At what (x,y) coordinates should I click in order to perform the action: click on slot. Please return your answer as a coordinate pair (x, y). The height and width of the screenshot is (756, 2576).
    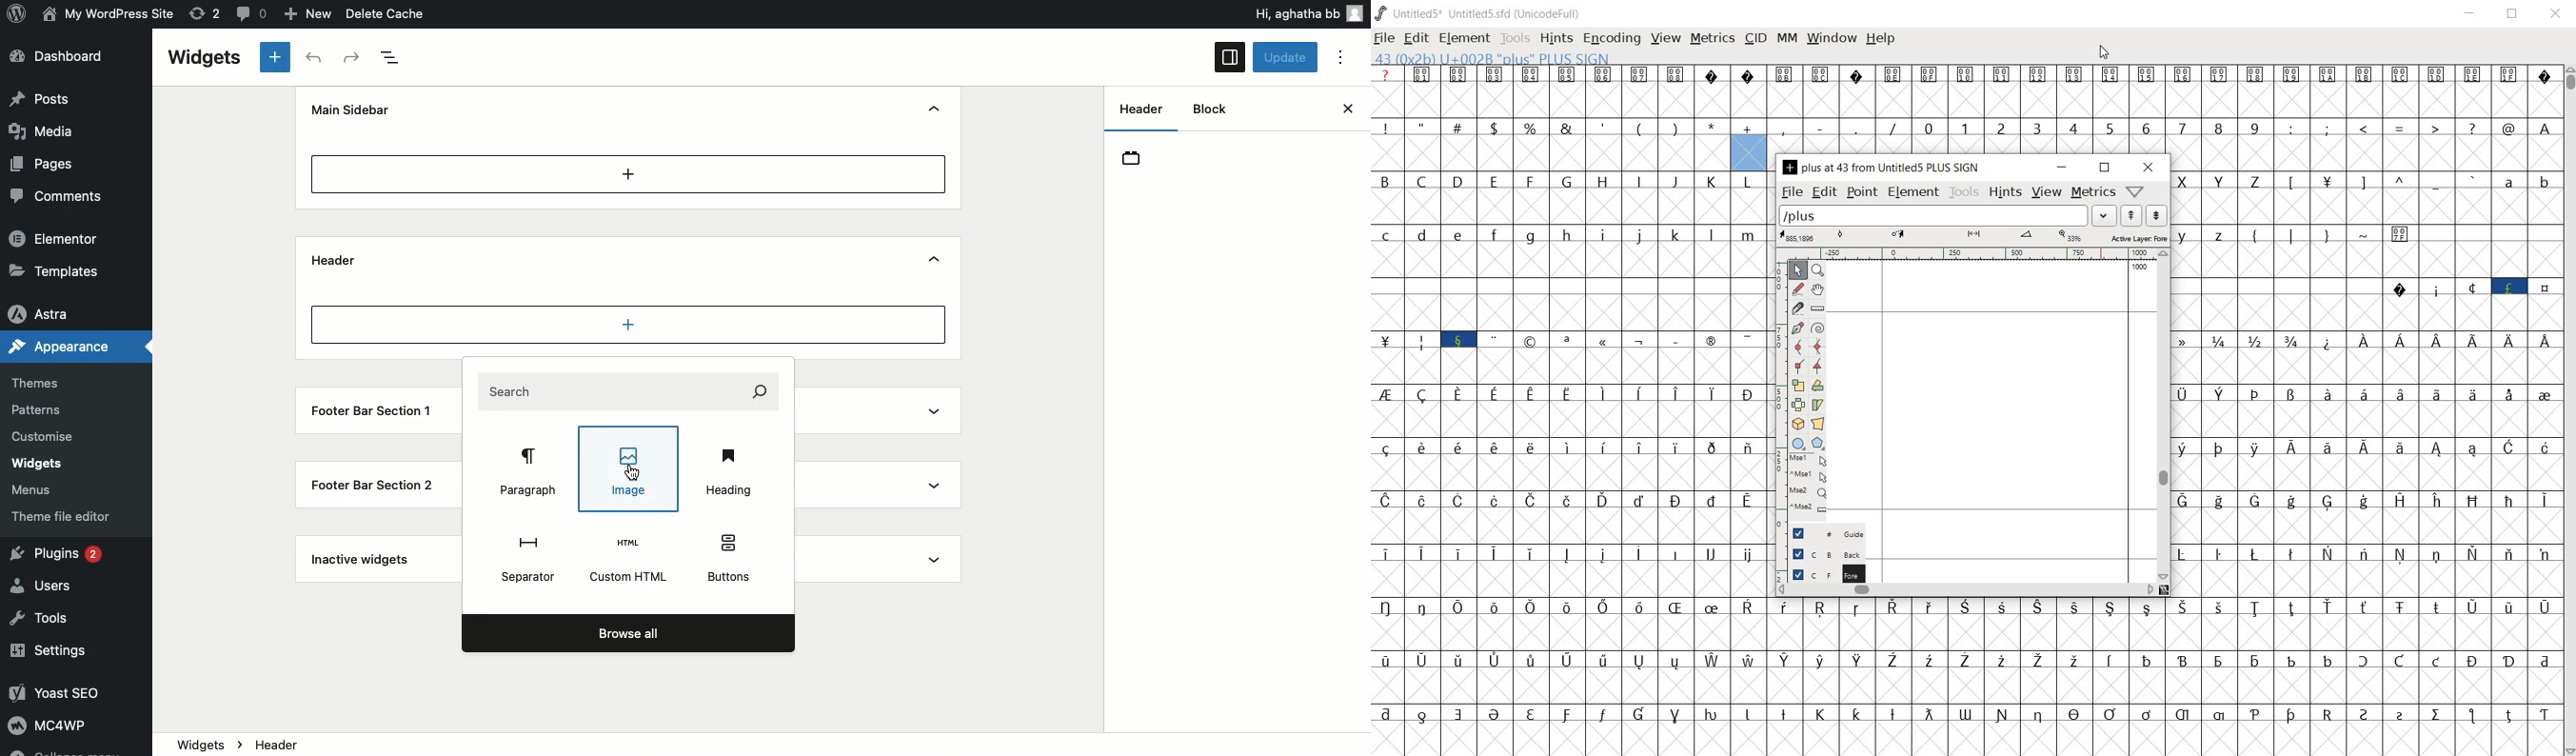
    Looking at the image, I should click on (1571, 305).